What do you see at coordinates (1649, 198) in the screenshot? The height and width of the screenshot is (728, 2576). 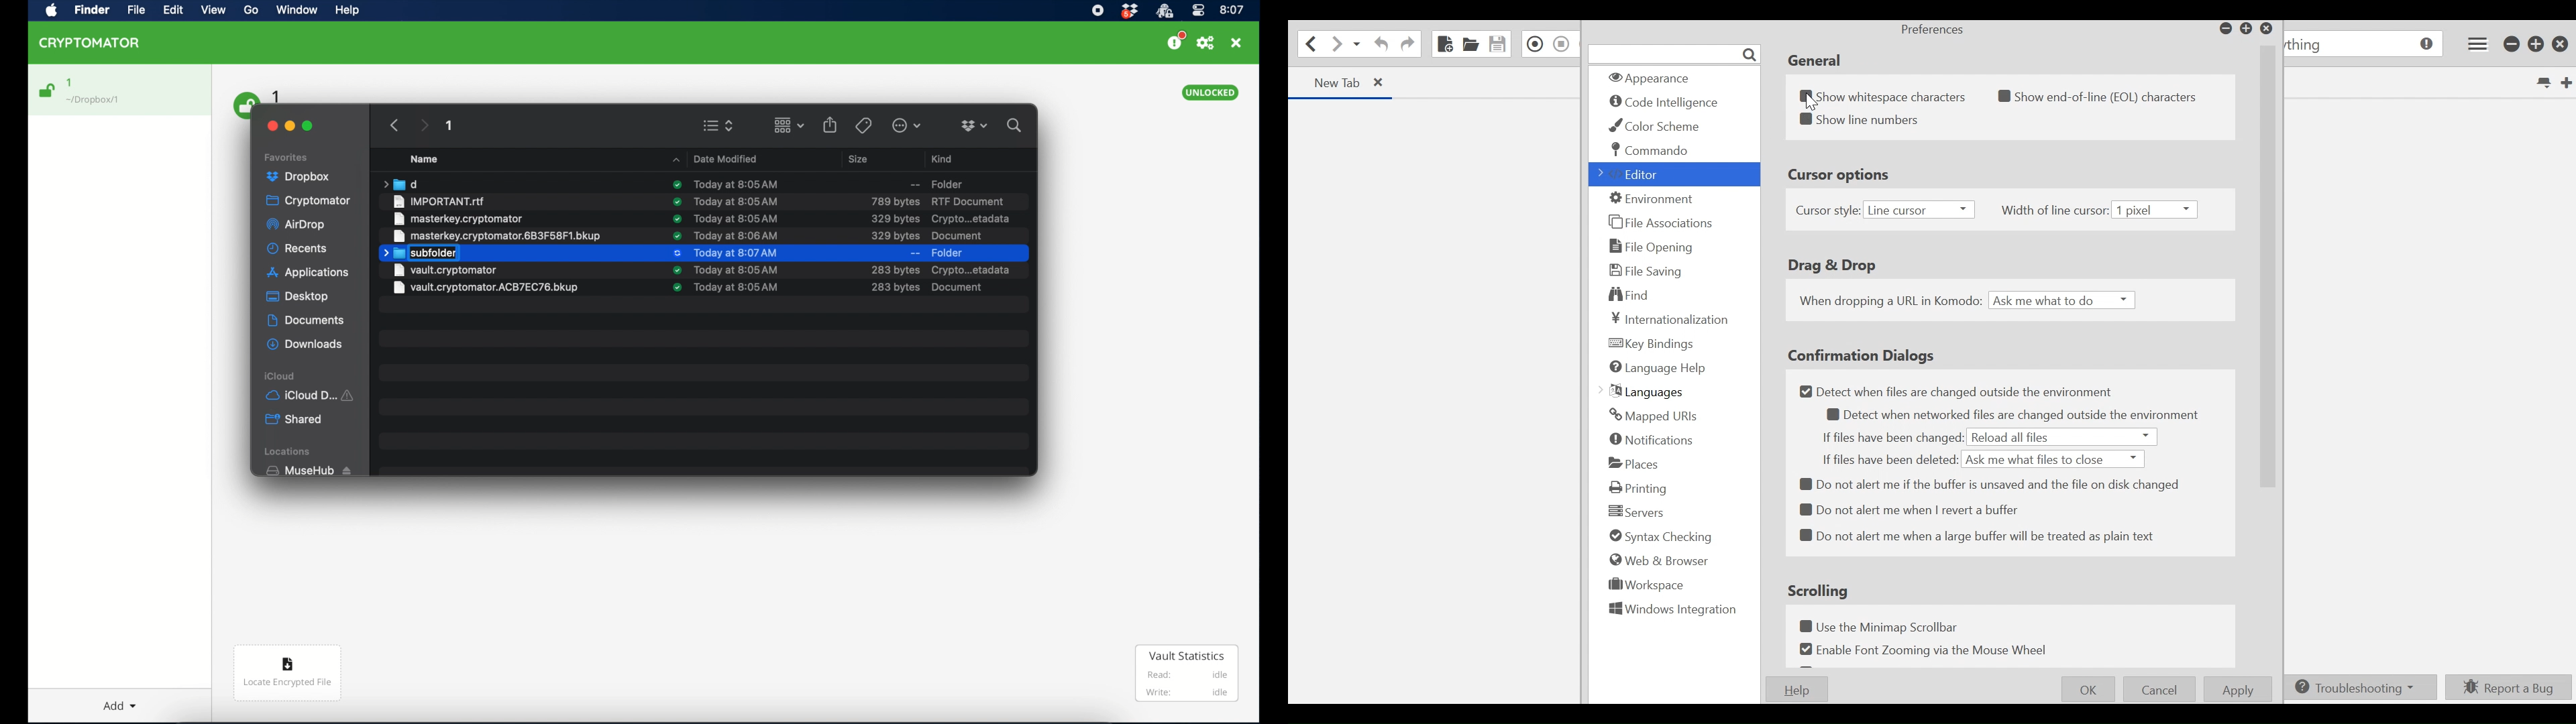 I see `Environment` at bounding box center [1649, 198].